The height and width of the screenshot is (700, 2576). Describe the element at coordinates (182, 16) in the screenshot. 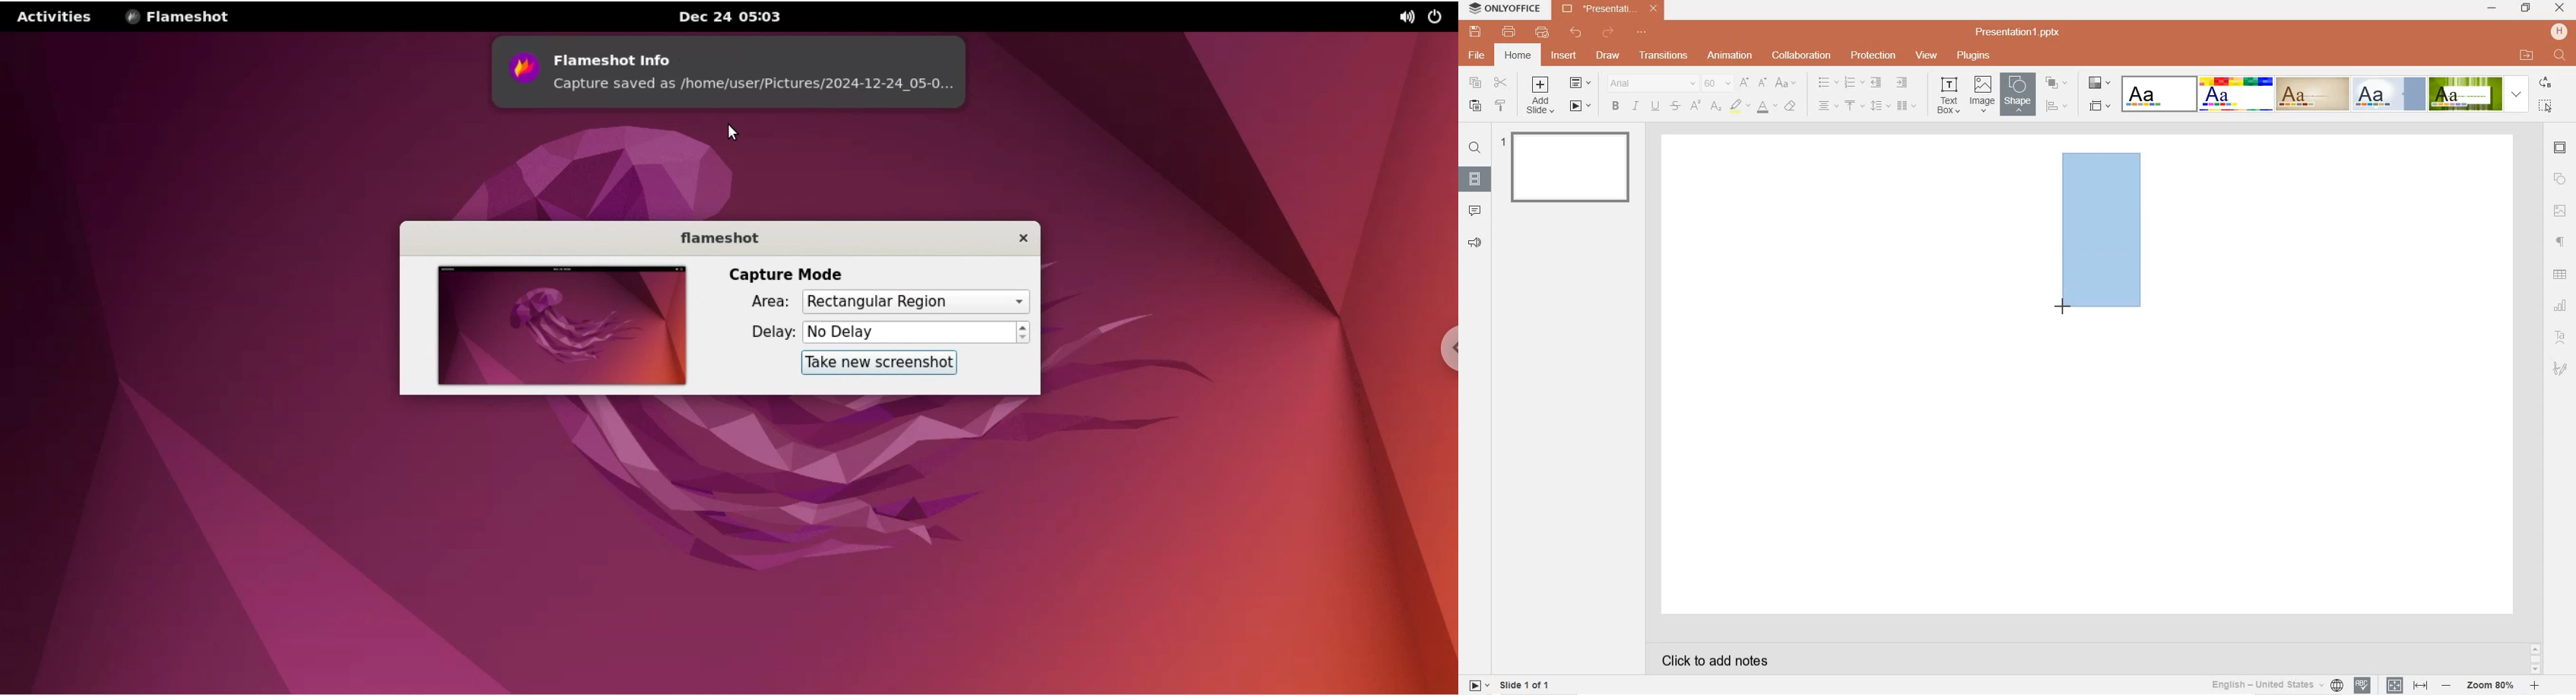

I see `flameshot options` at that location.